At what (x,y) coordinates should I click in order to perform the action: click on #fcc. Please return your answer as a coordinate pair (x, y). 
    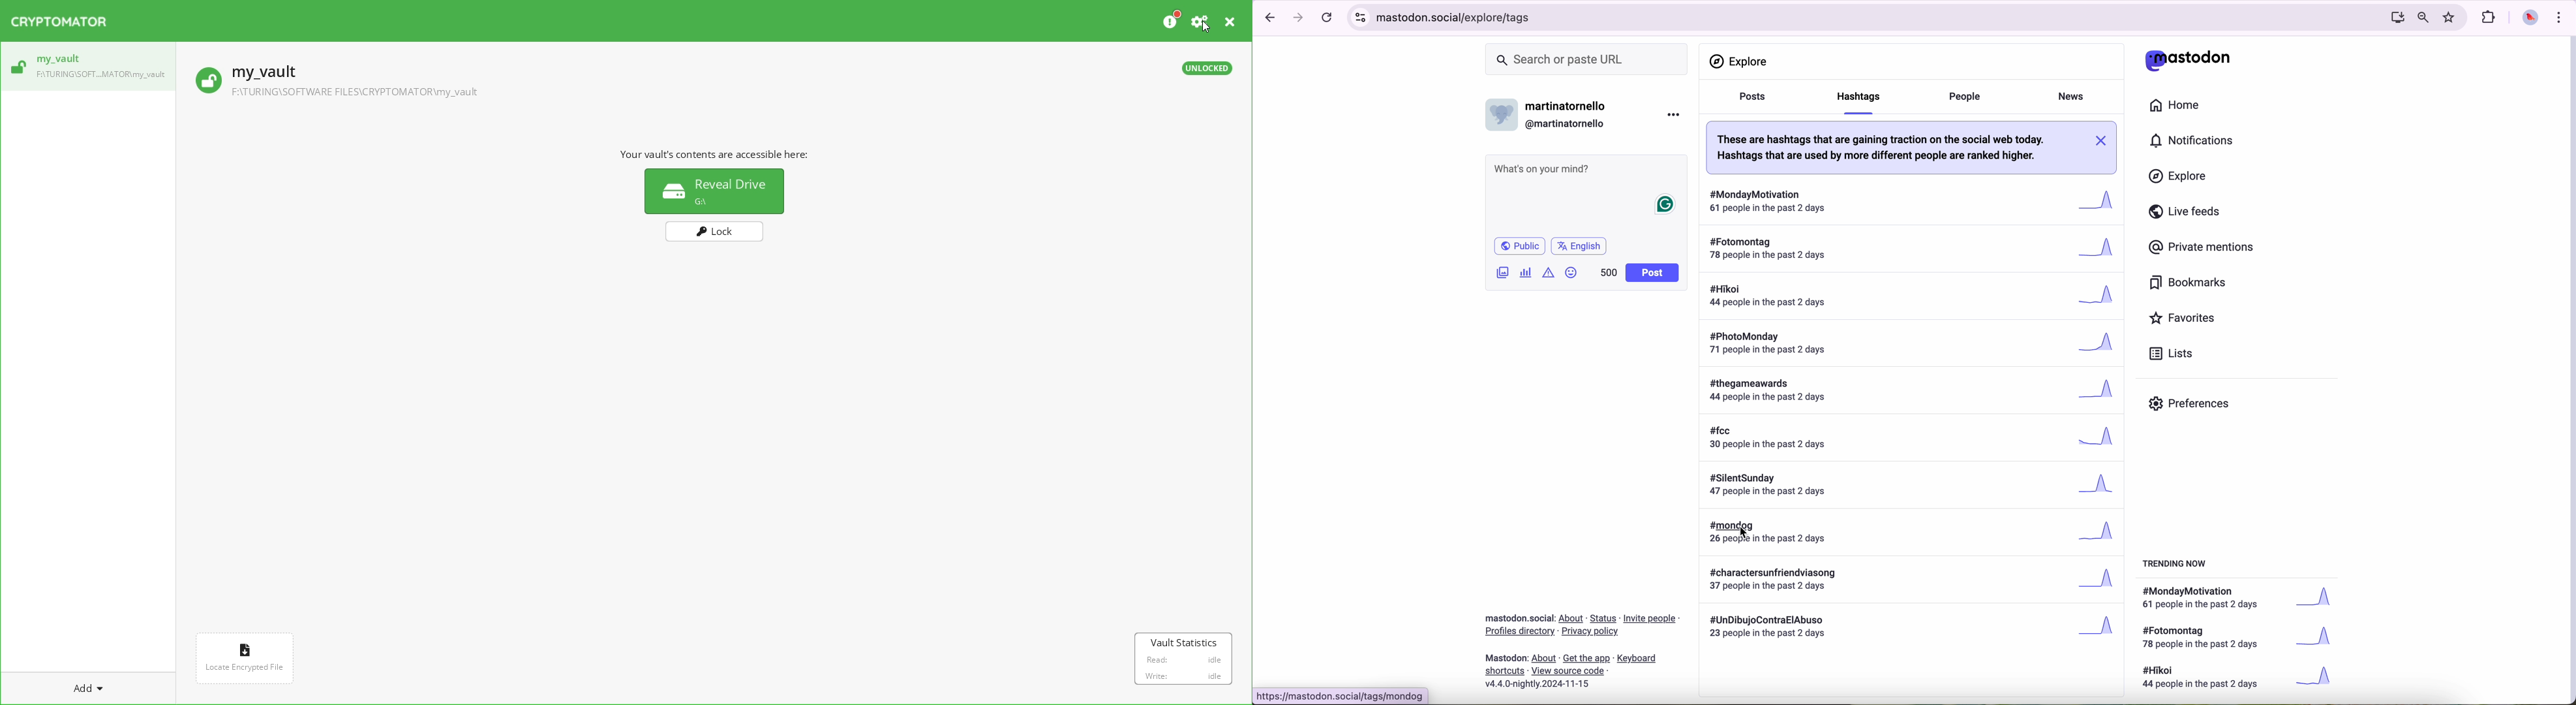
    Looking at the image, I should click on (1916, 439).